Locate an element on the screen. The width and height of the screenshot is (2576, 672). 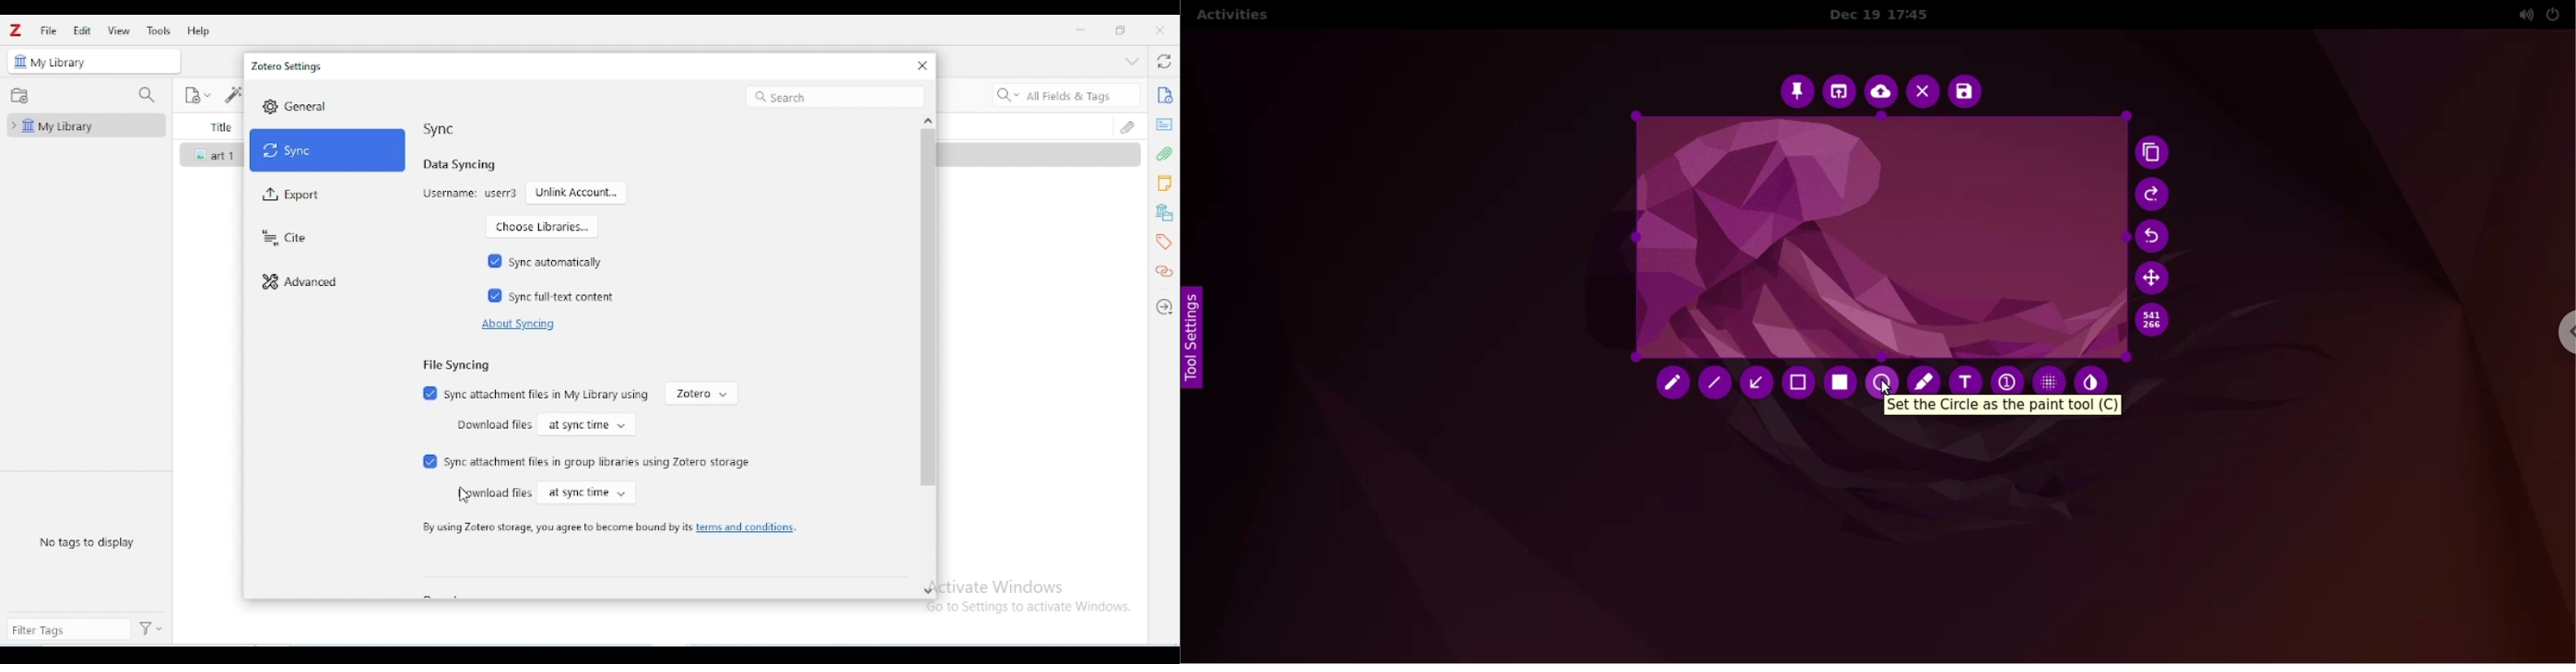
info is located at coordinates (1165, 94).